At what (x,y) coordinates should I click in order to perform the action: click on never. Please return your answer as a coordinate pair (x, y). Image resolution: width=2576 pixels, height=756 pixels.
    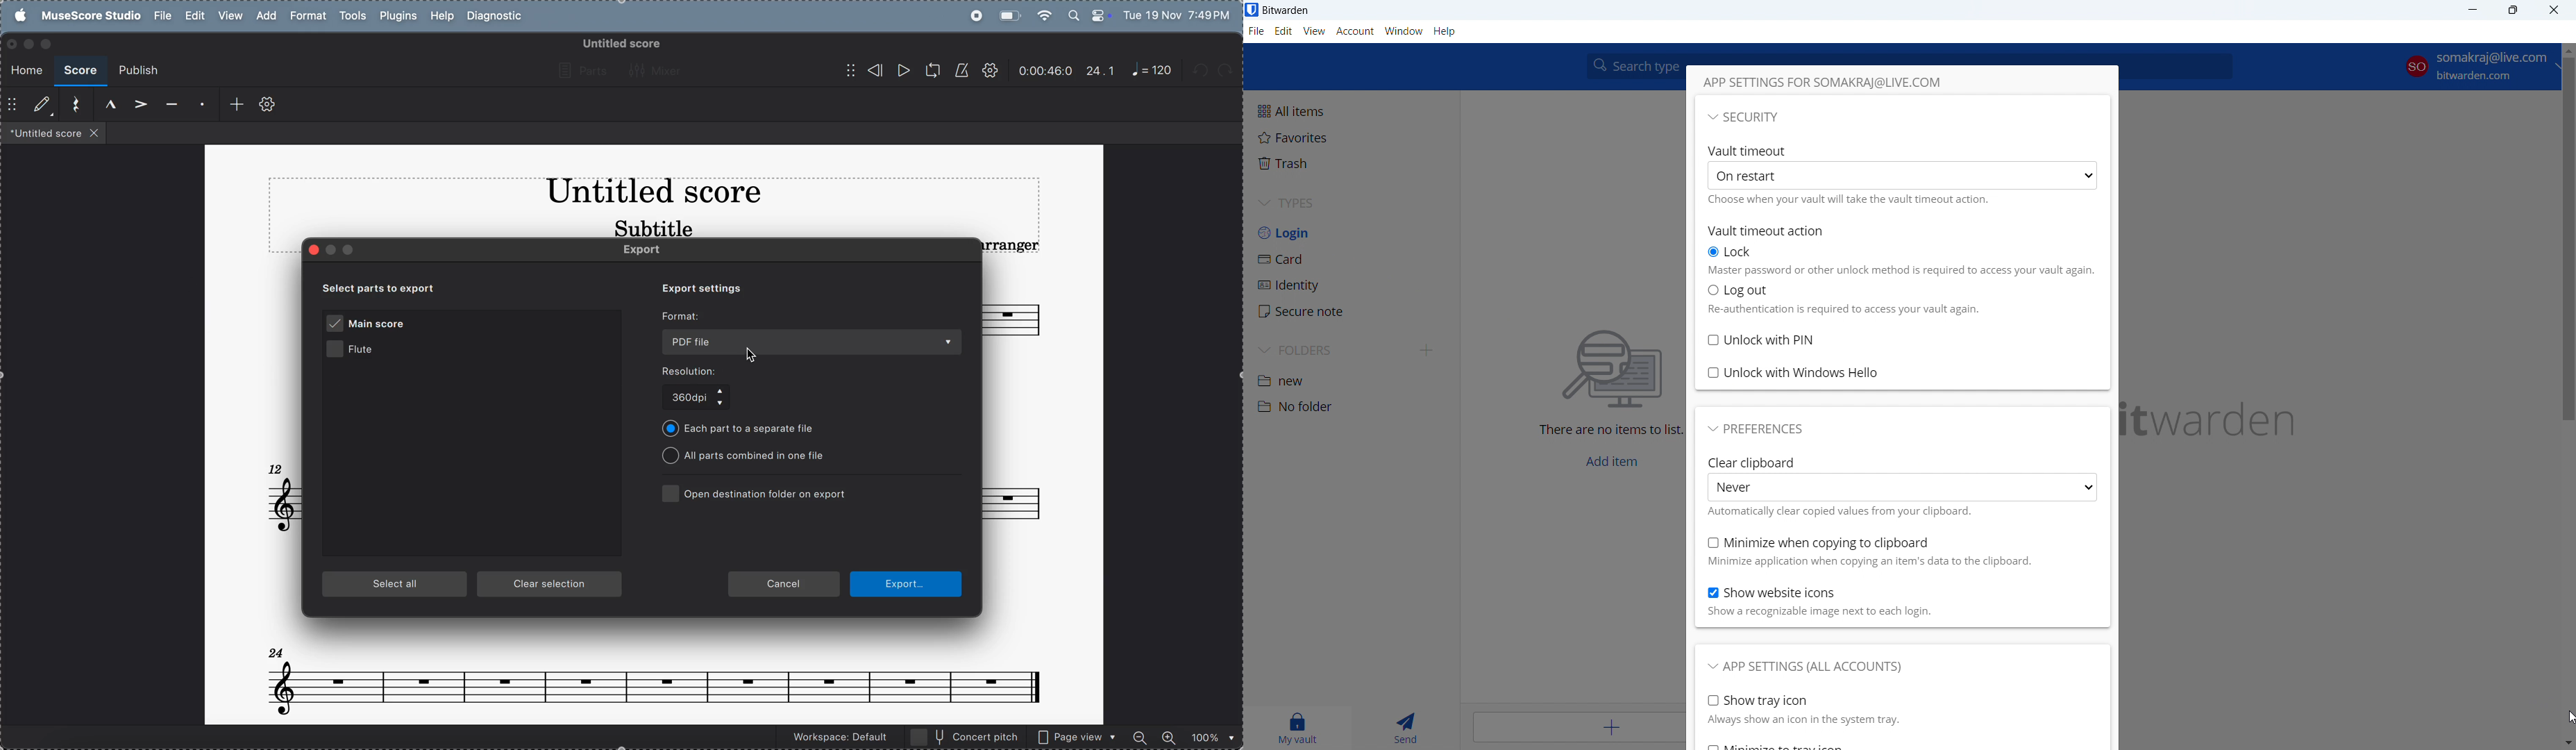
    Looking at the image, I should click on (1902, 487).